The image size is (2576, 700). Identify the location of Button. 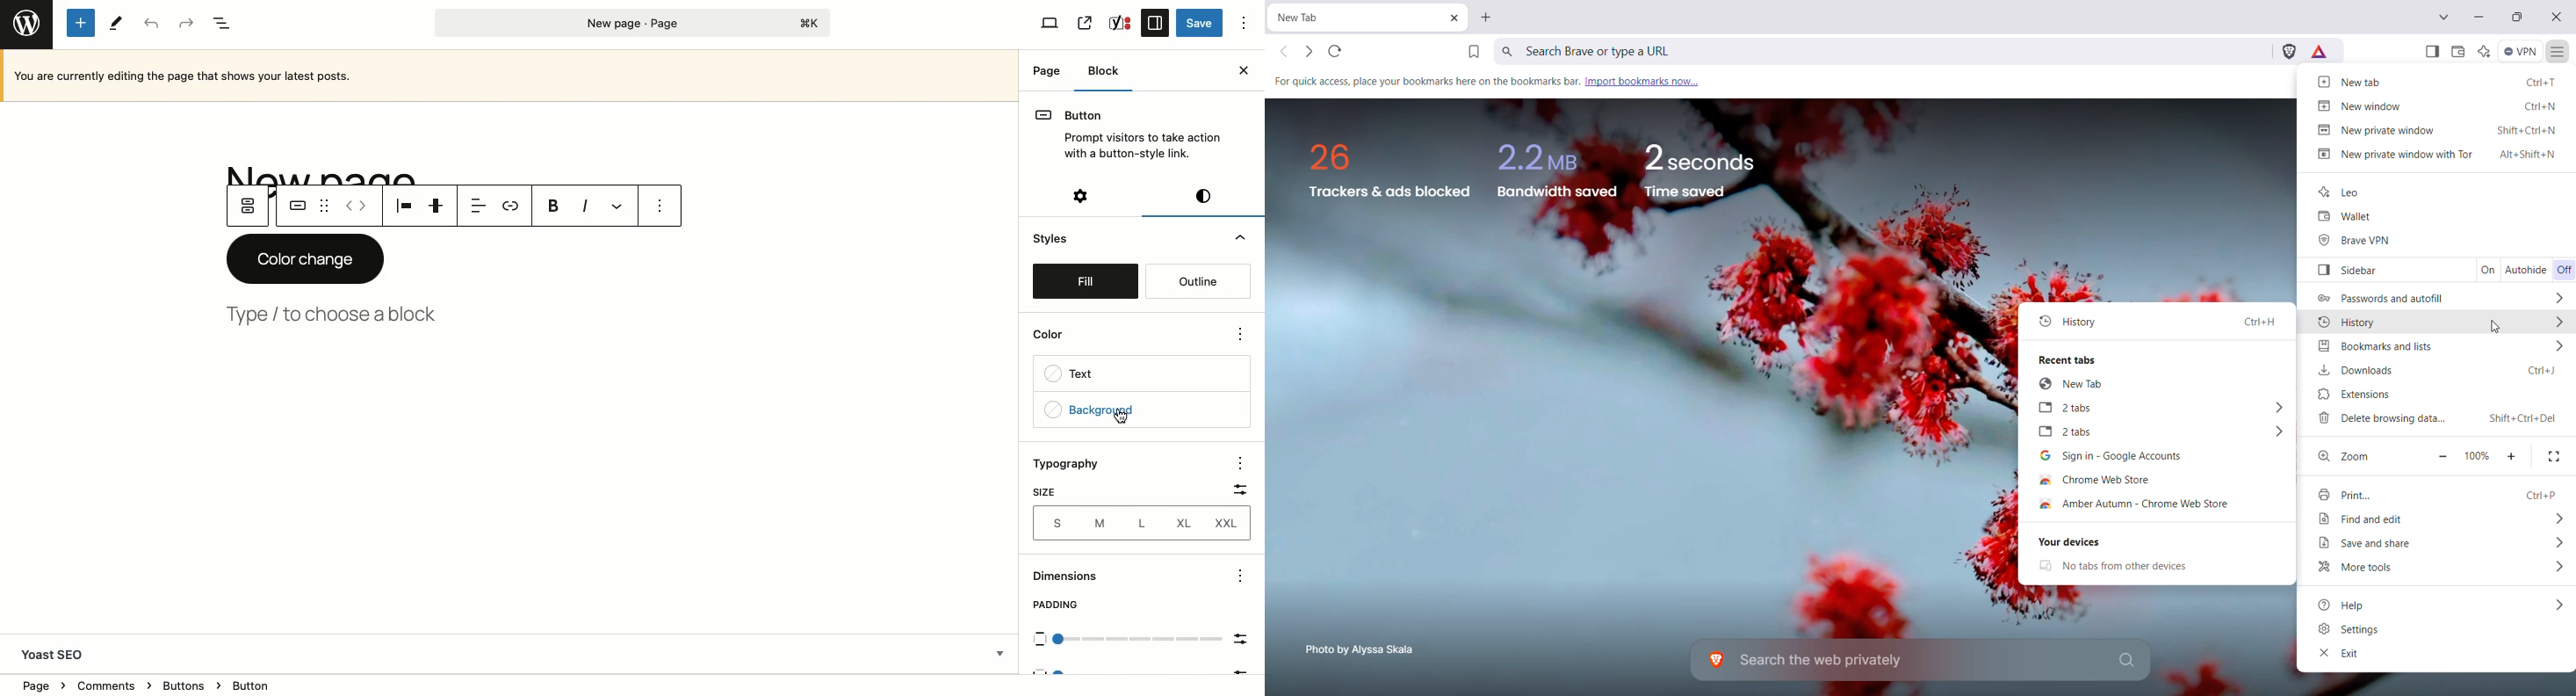
(295, 206).